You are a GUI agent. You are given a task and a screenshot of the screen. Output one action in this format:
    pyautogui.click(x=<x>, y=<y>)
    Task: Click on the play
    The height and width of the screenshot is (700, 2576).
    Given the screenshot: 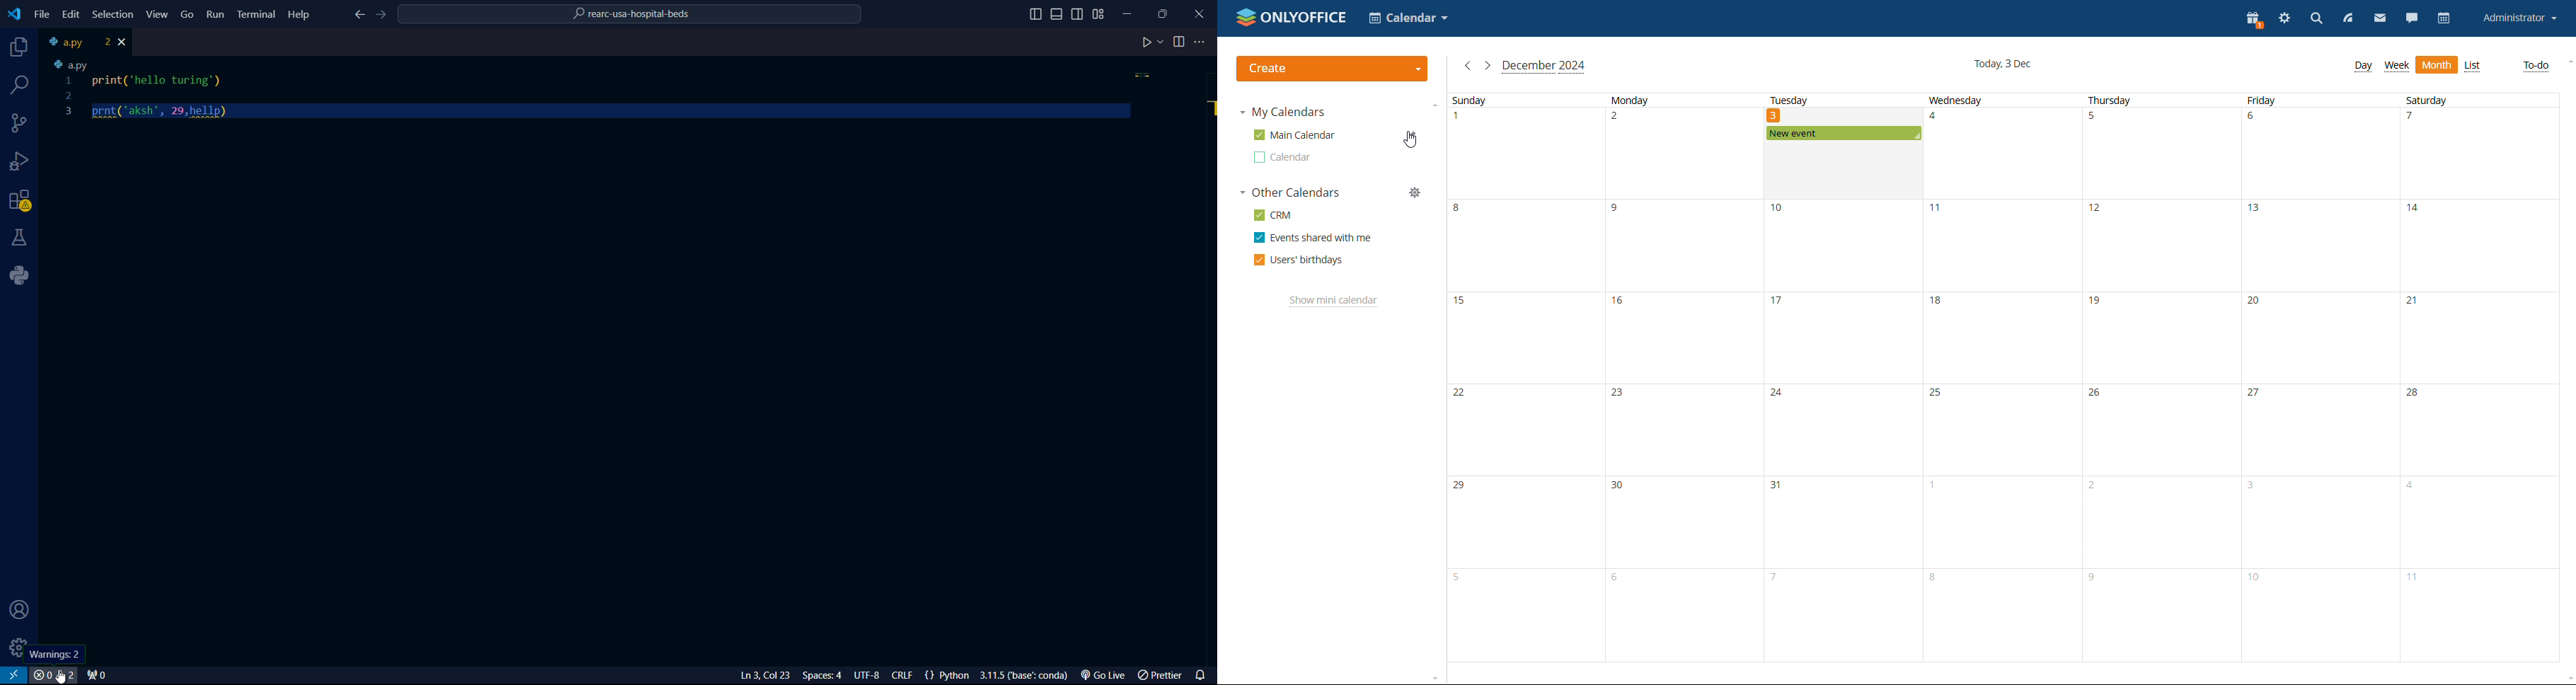 What is the action you would take?
    pyautogui.click(x=1153, y=43)
    